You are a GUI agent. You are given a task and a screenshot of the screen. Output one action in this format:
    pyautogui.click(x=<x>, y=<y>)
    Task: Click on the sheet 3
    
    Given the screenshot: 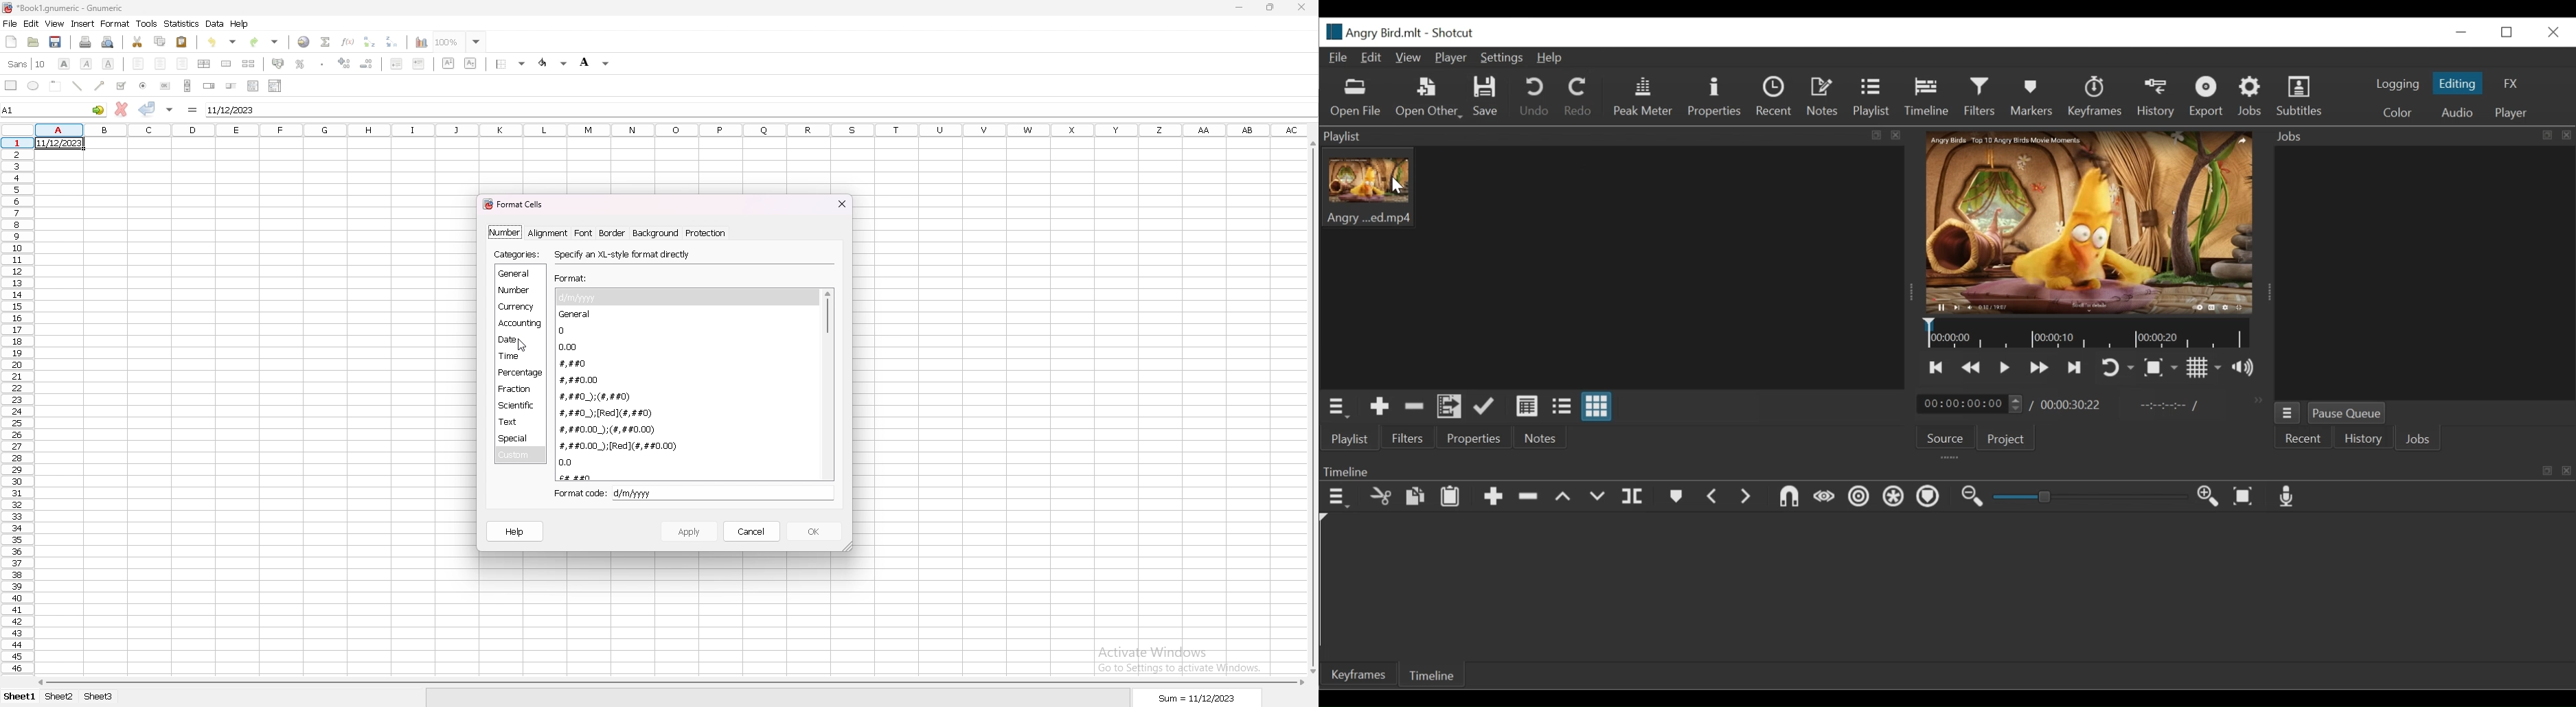 What is the action you would take?
    pyautogui.click(x=98, y=697)
    